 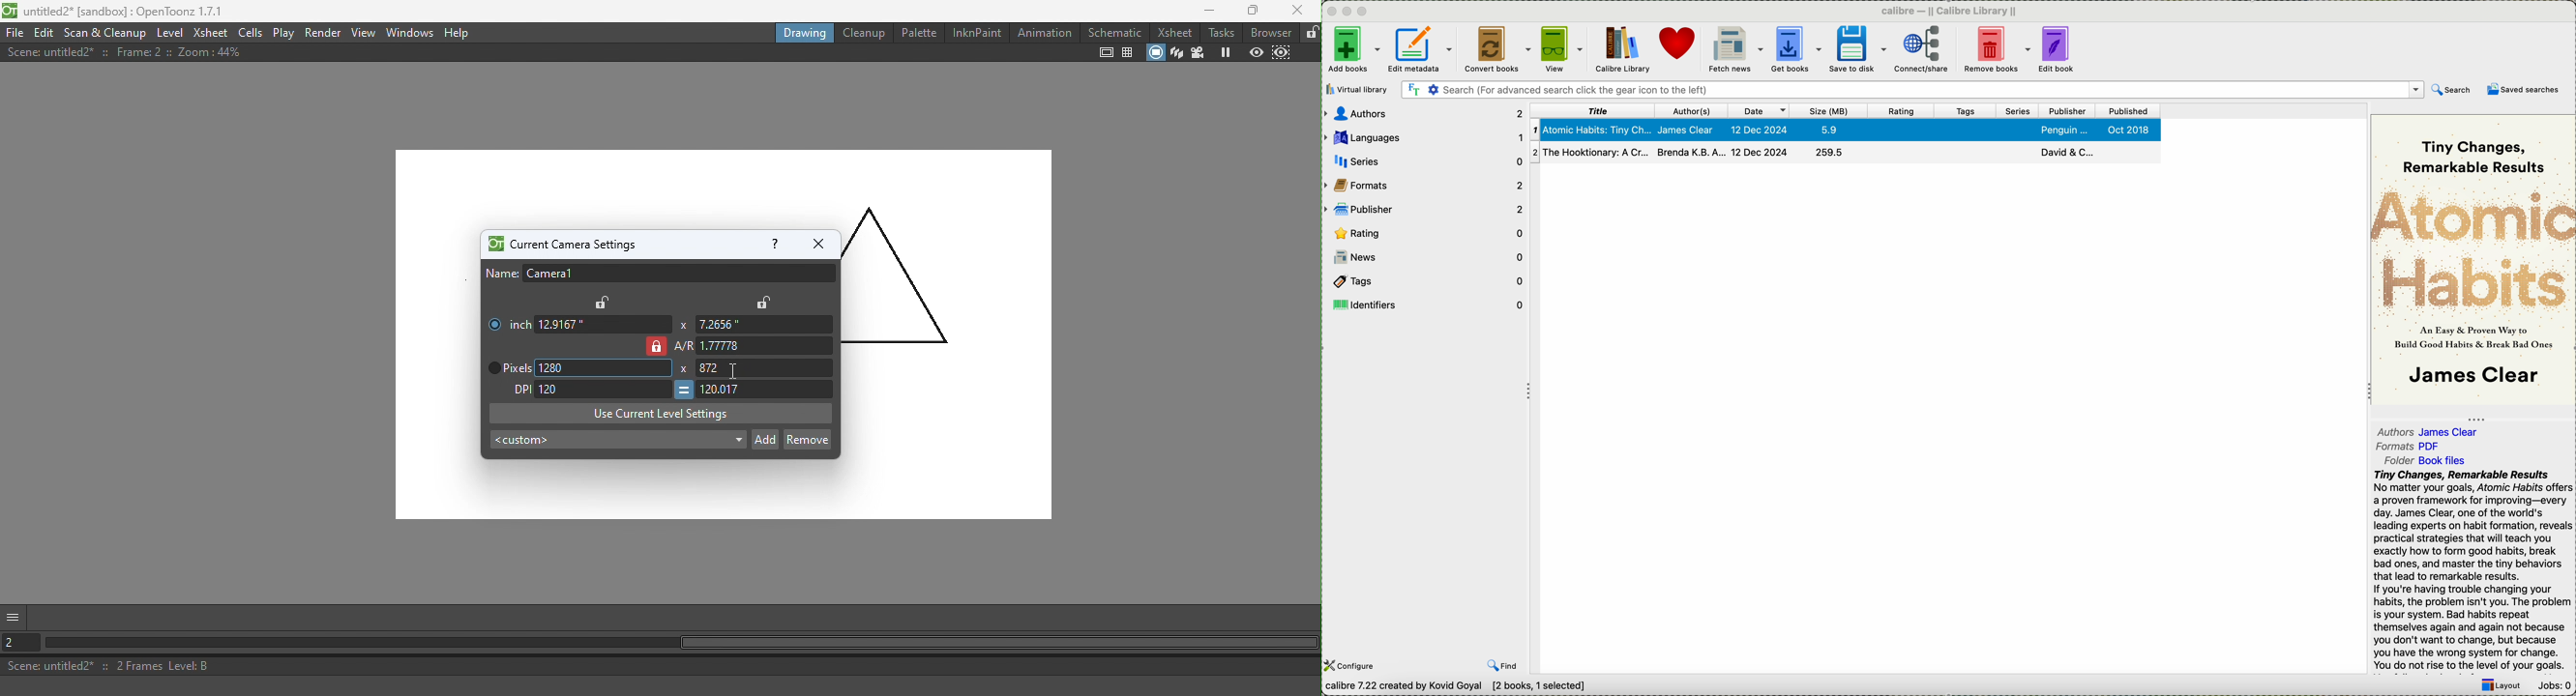 What do you see at coordinates (1220, 33) in the screenshot?
I see `Tasks` at bounding box center [1220, 33].